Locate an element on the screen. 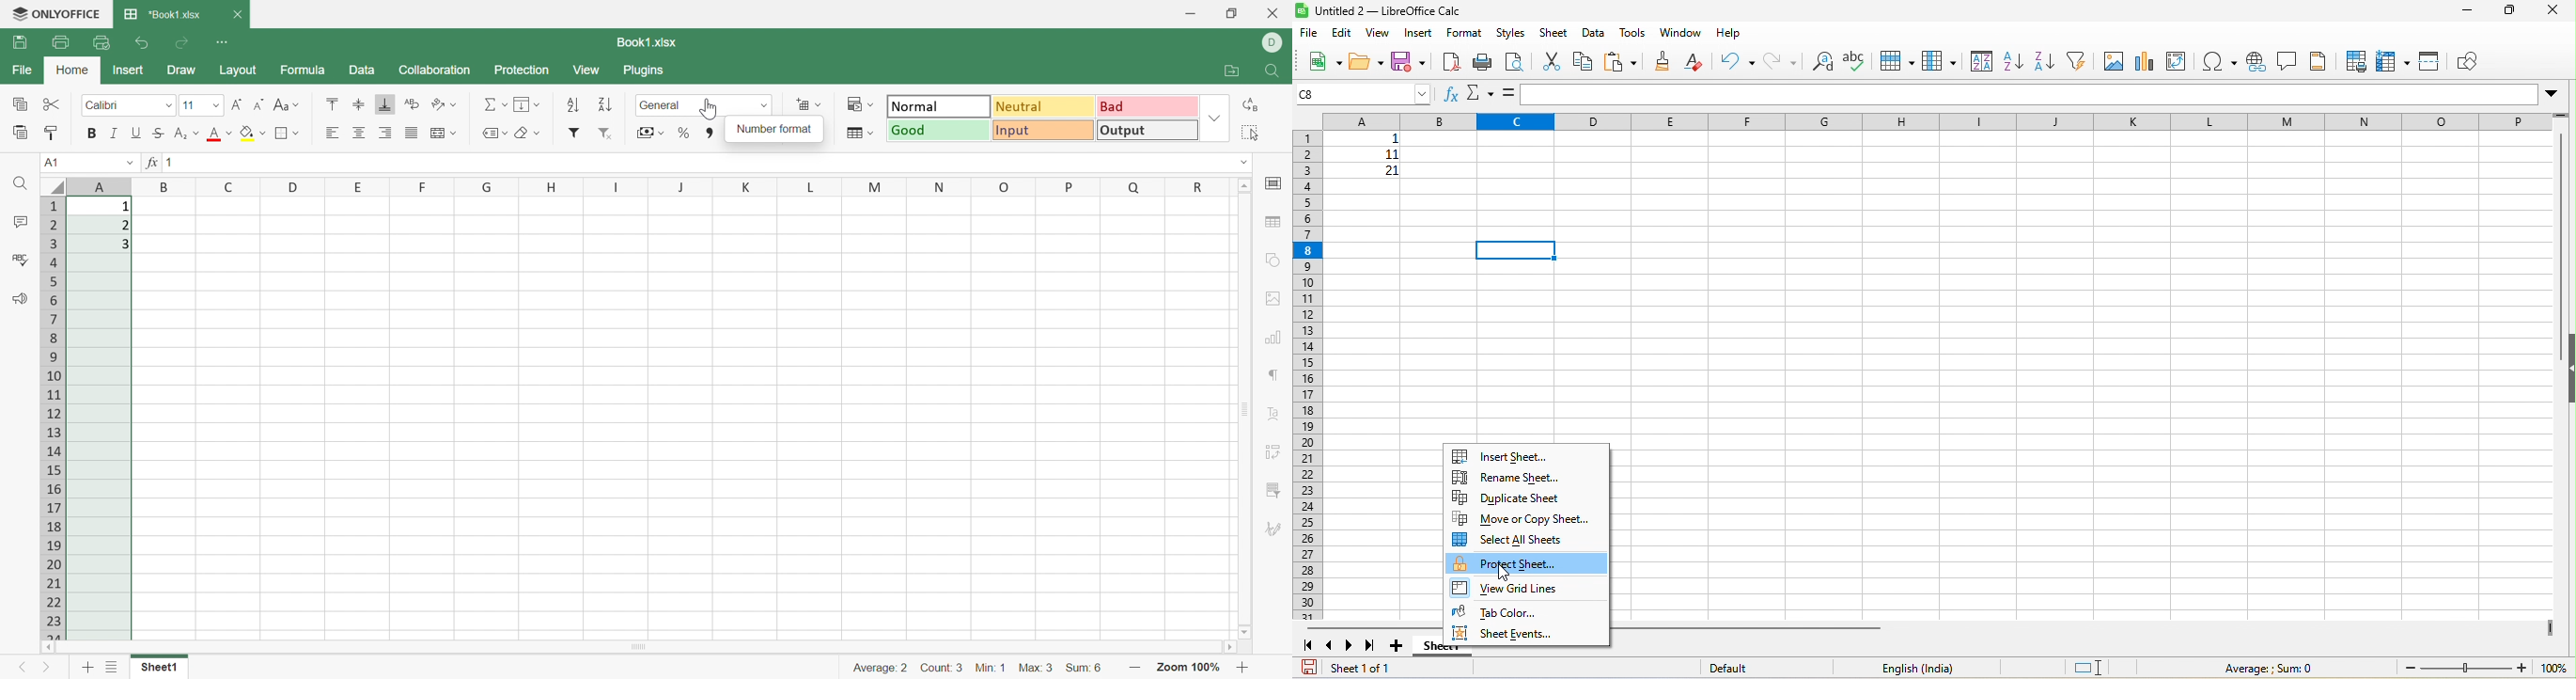 The width and height of the screenshot is (2576, 700). Drop down is located at coordinates (1216, 117).